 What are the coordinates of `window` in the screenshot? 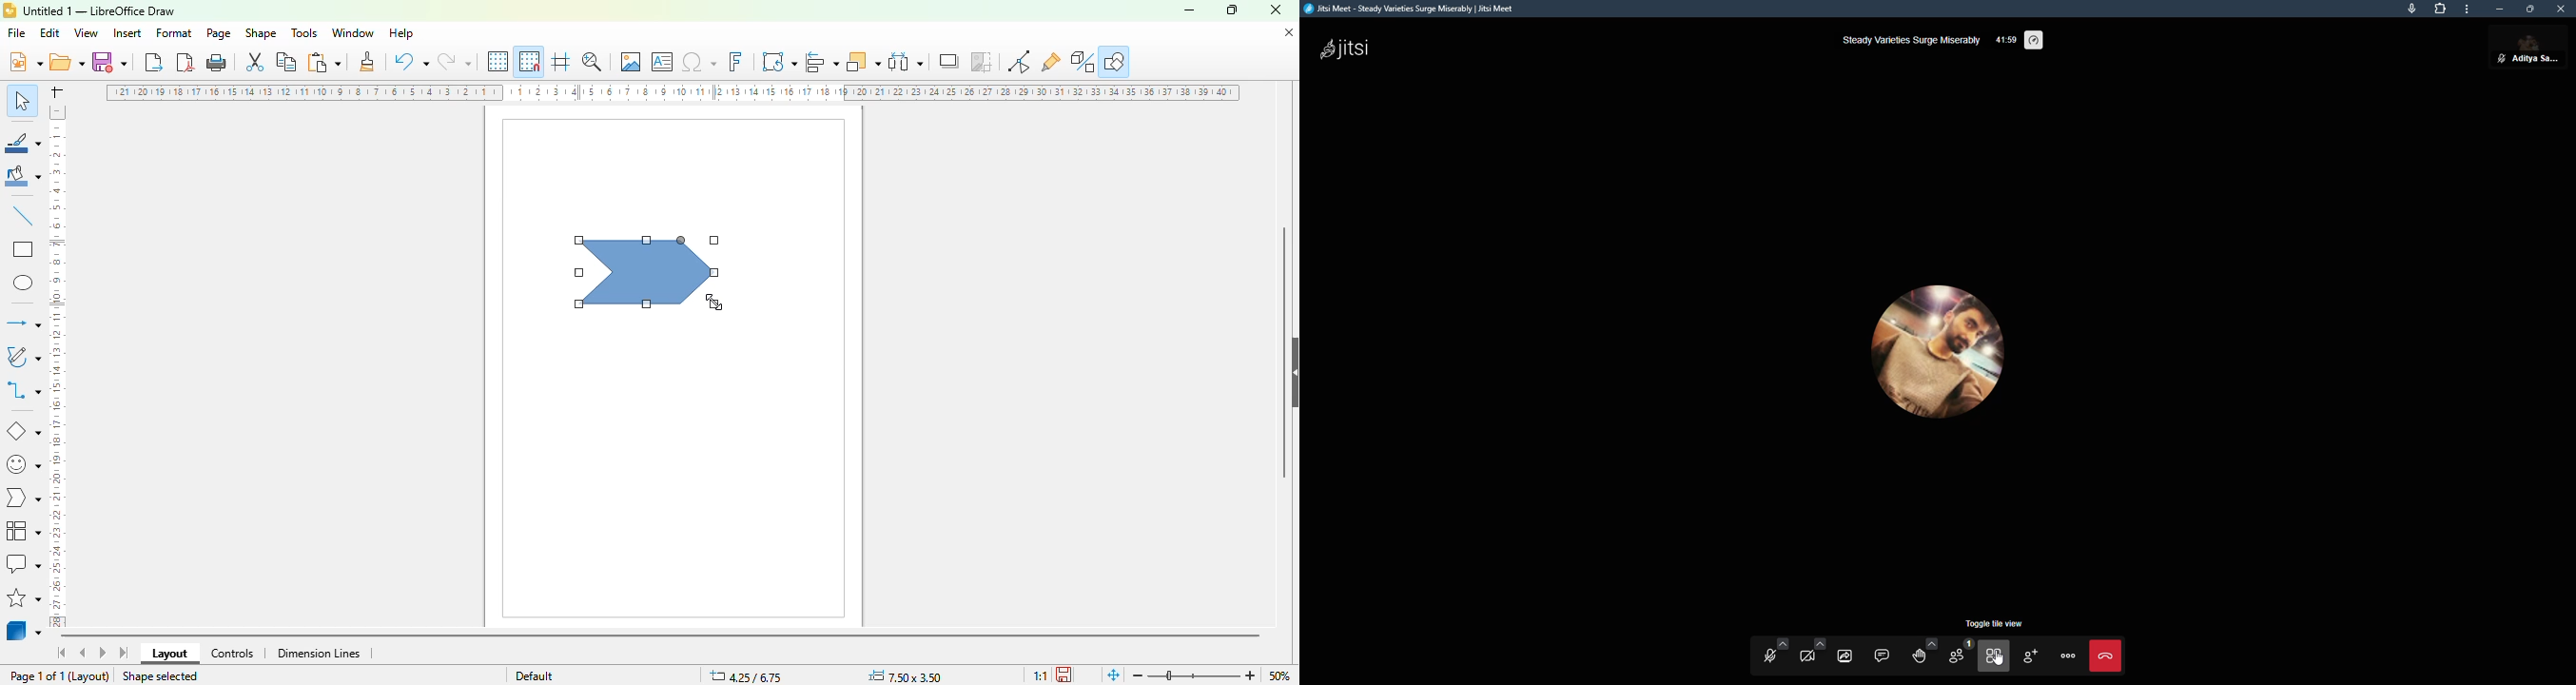 It's located at (353, 33).